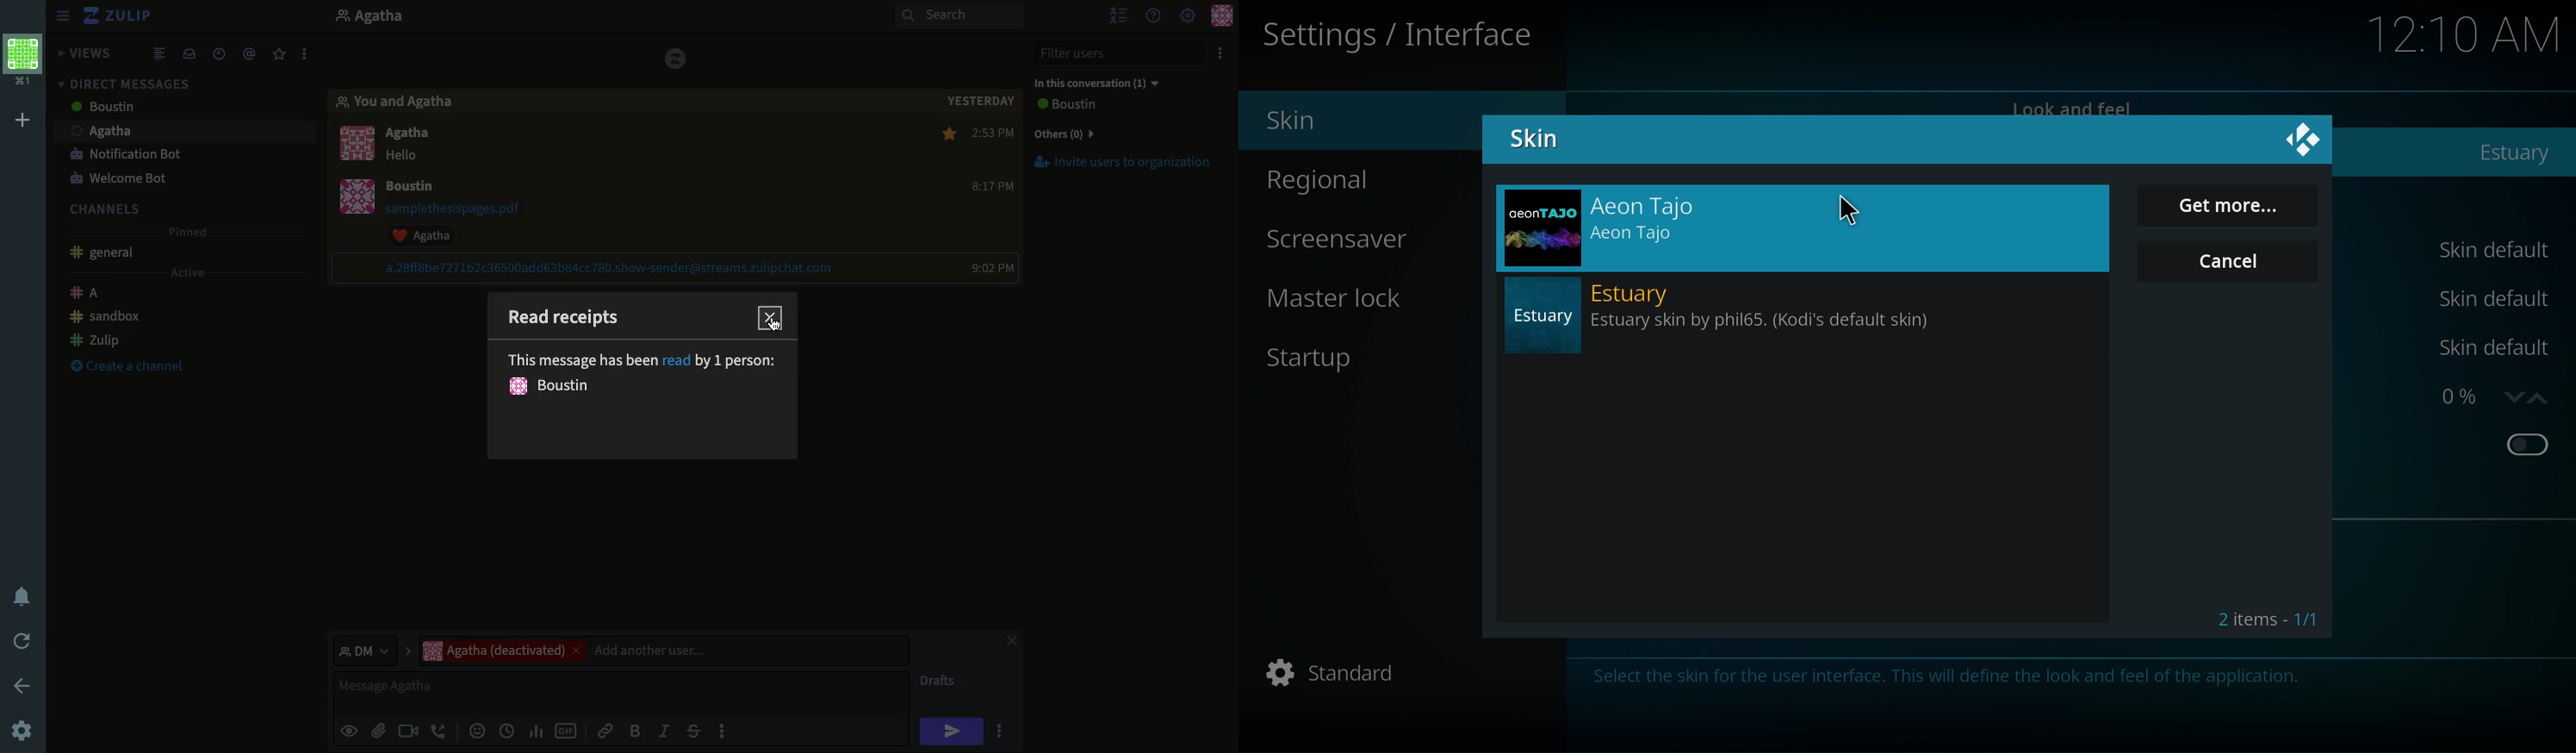  What do you see at coordinates (1011, 643) in the screenshot?
I see `Close` at bounding box center [1011, 643].